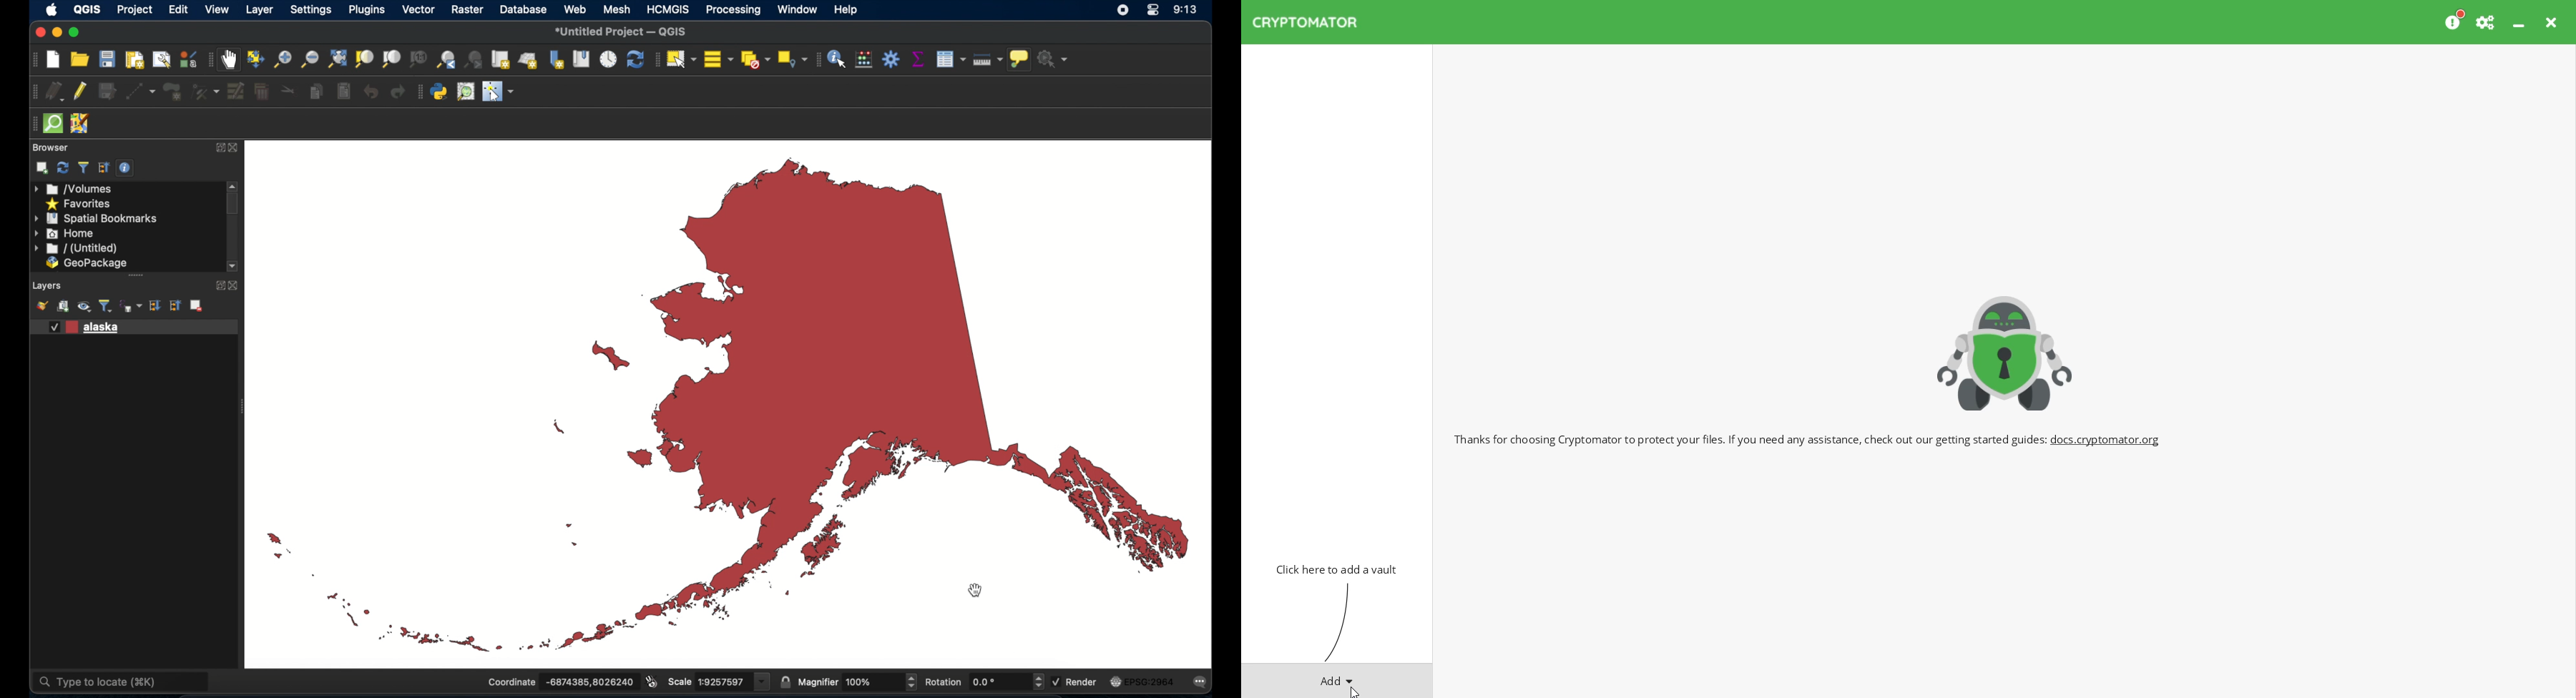 The image size is (2576, 700). I want to click on zoom out, so click(309, 61).